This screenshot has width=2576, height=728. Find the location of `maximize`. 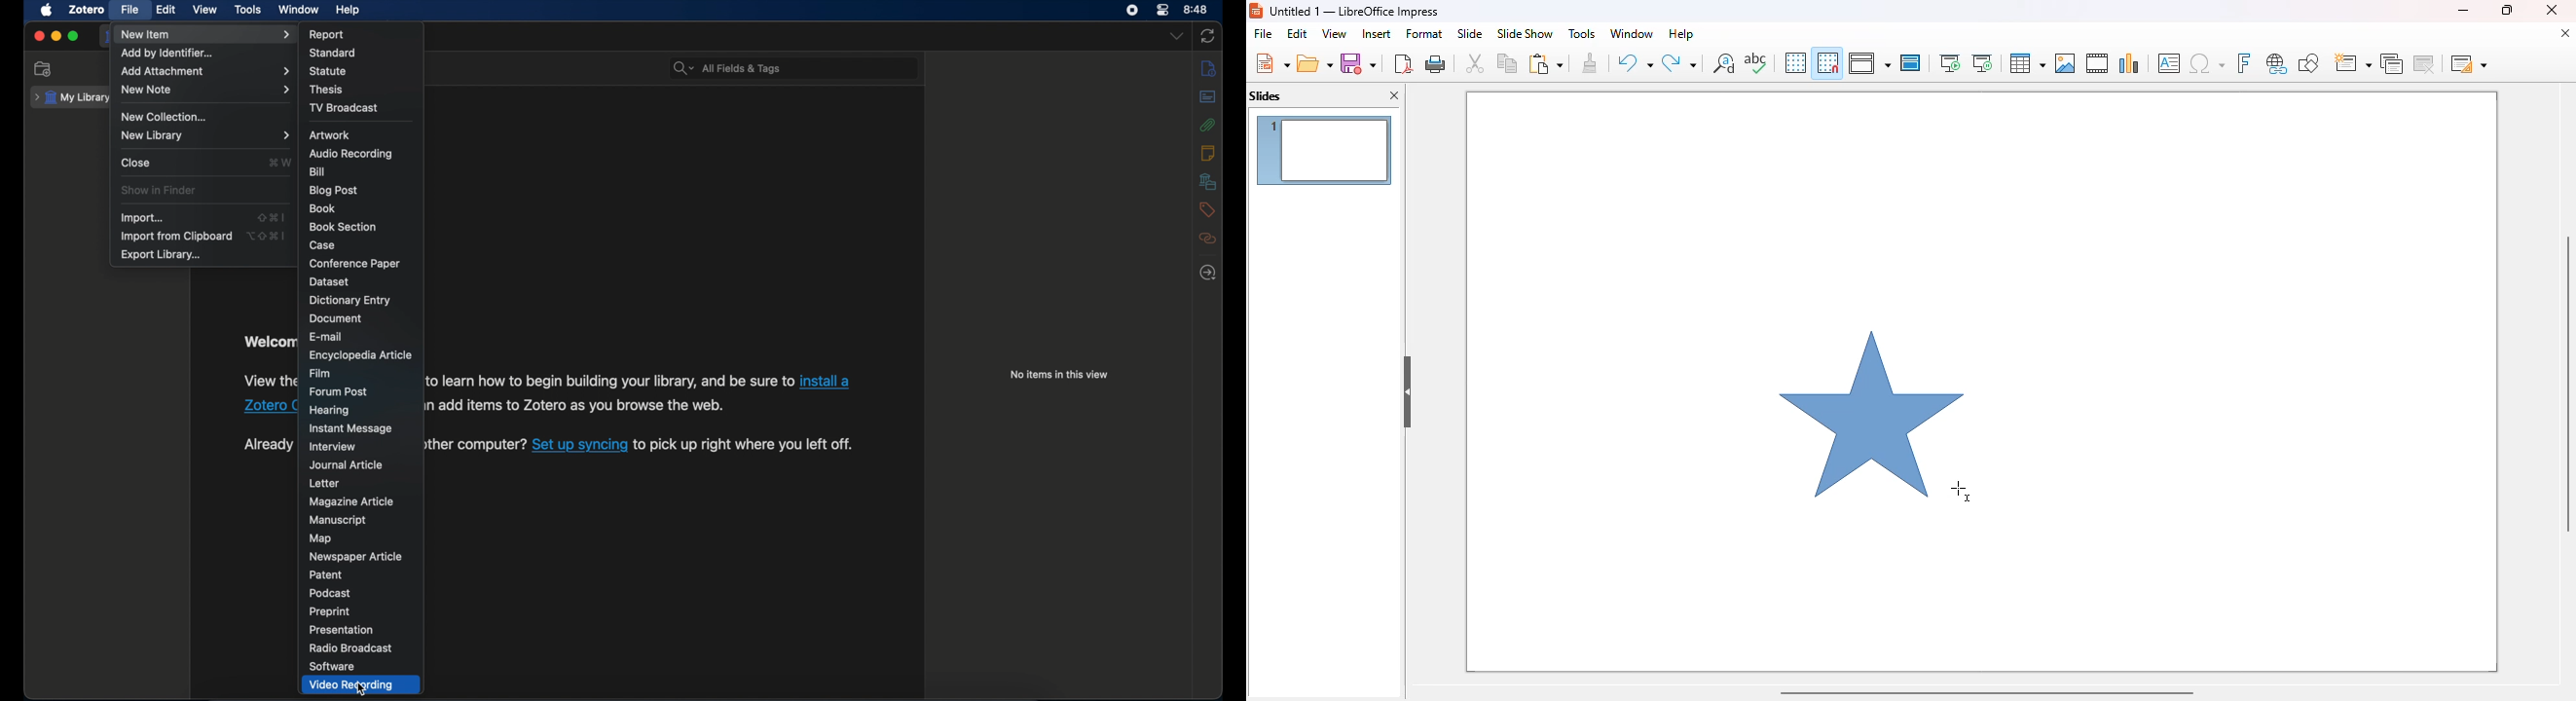

maximize is located at coordinates (73, 36).